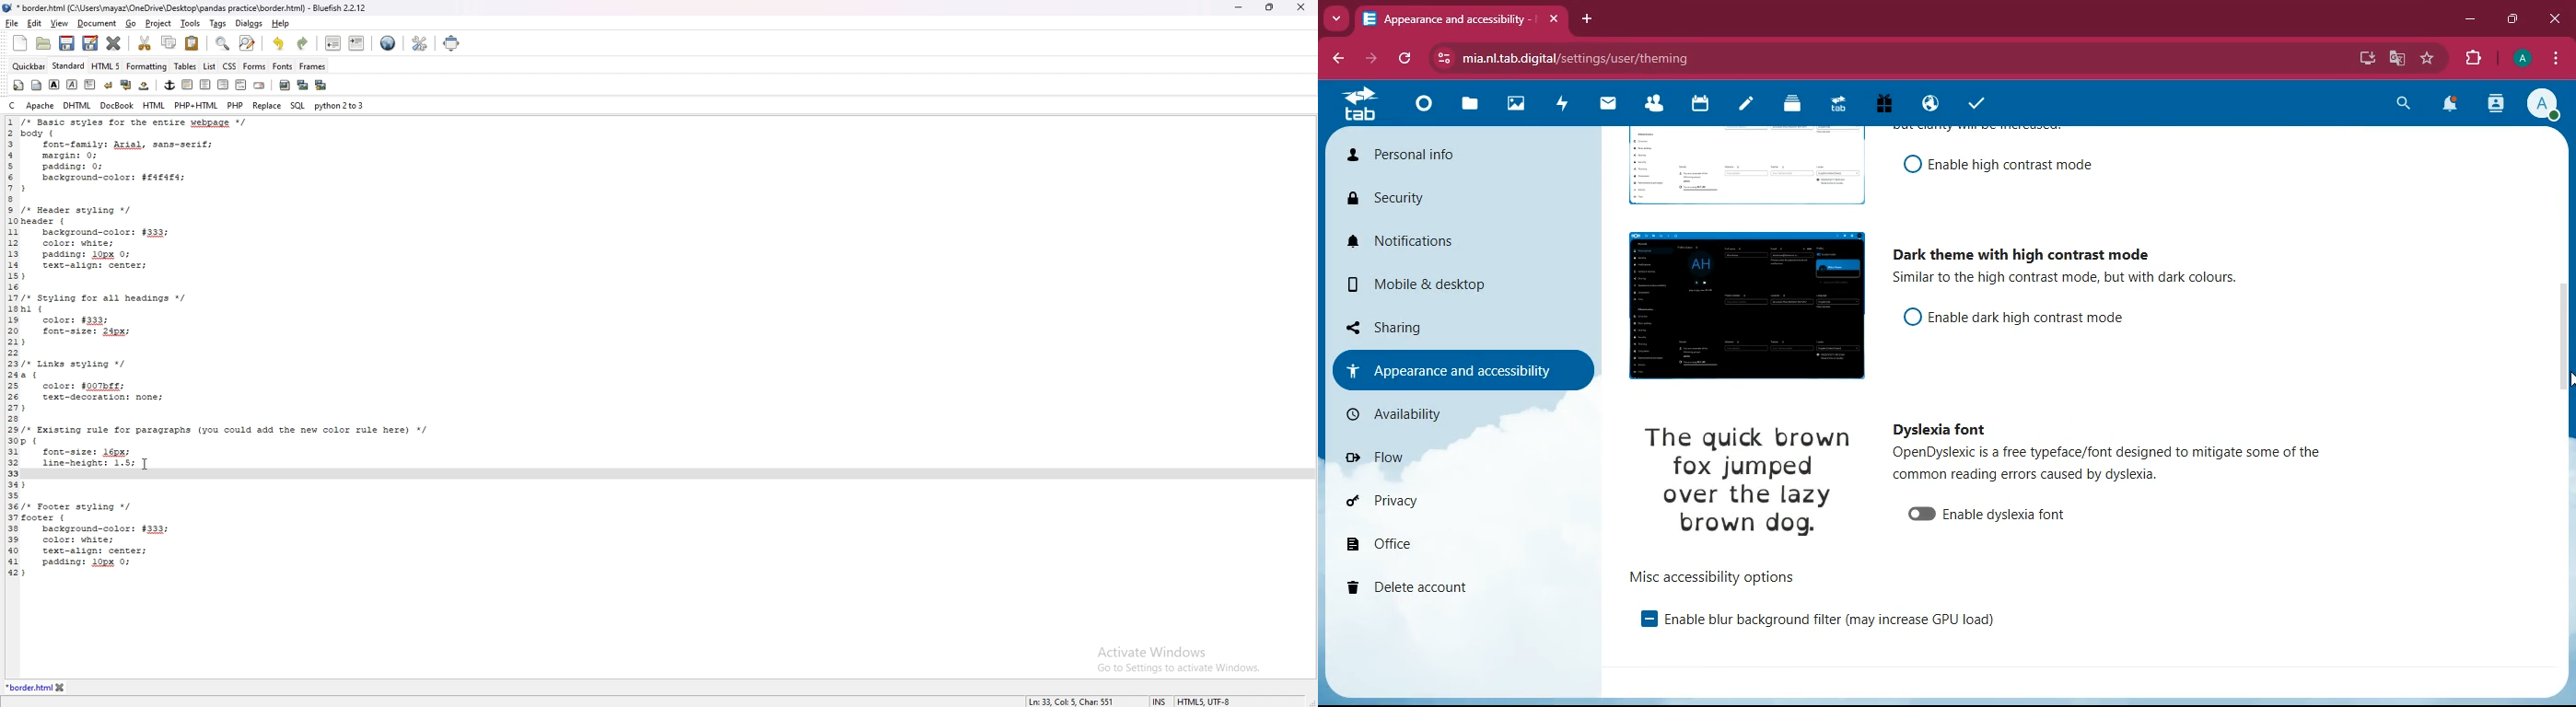 This screenshot has width=2576, height=728. I want to click on edit, so click(35, 23).